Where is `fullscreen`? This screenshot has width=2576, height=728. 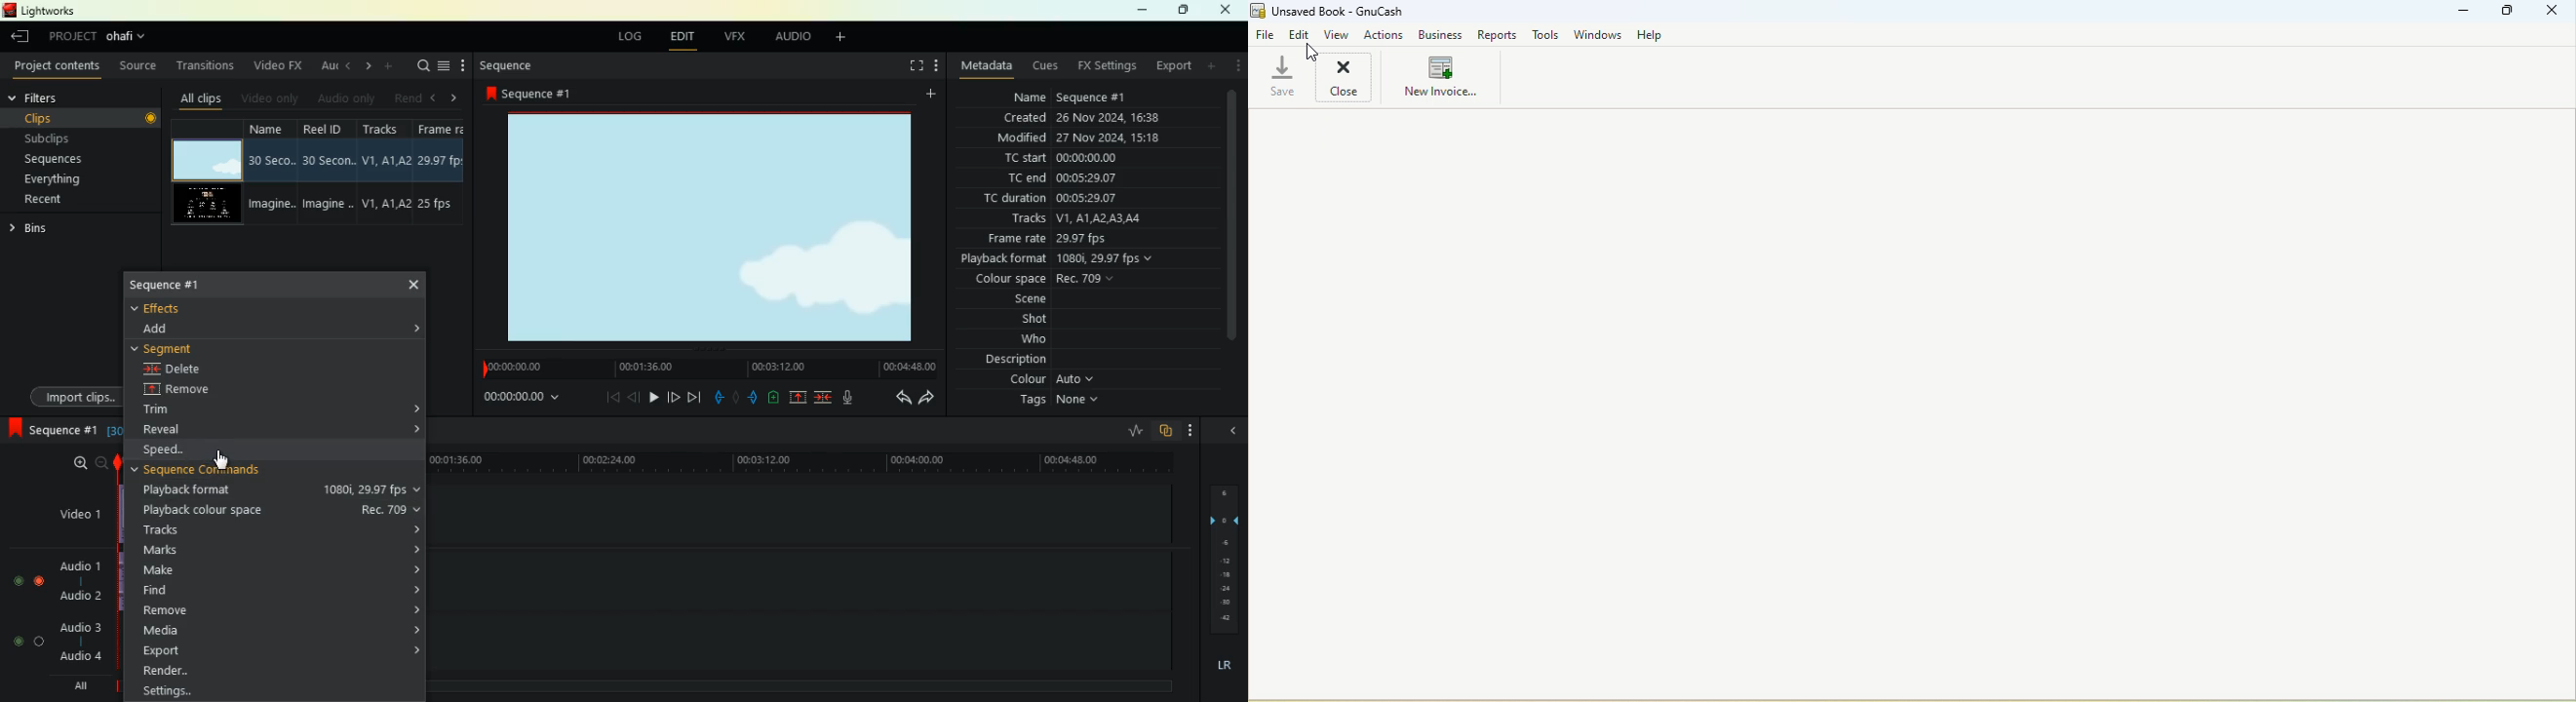 fullscreen is located at coordinates (907, 65).